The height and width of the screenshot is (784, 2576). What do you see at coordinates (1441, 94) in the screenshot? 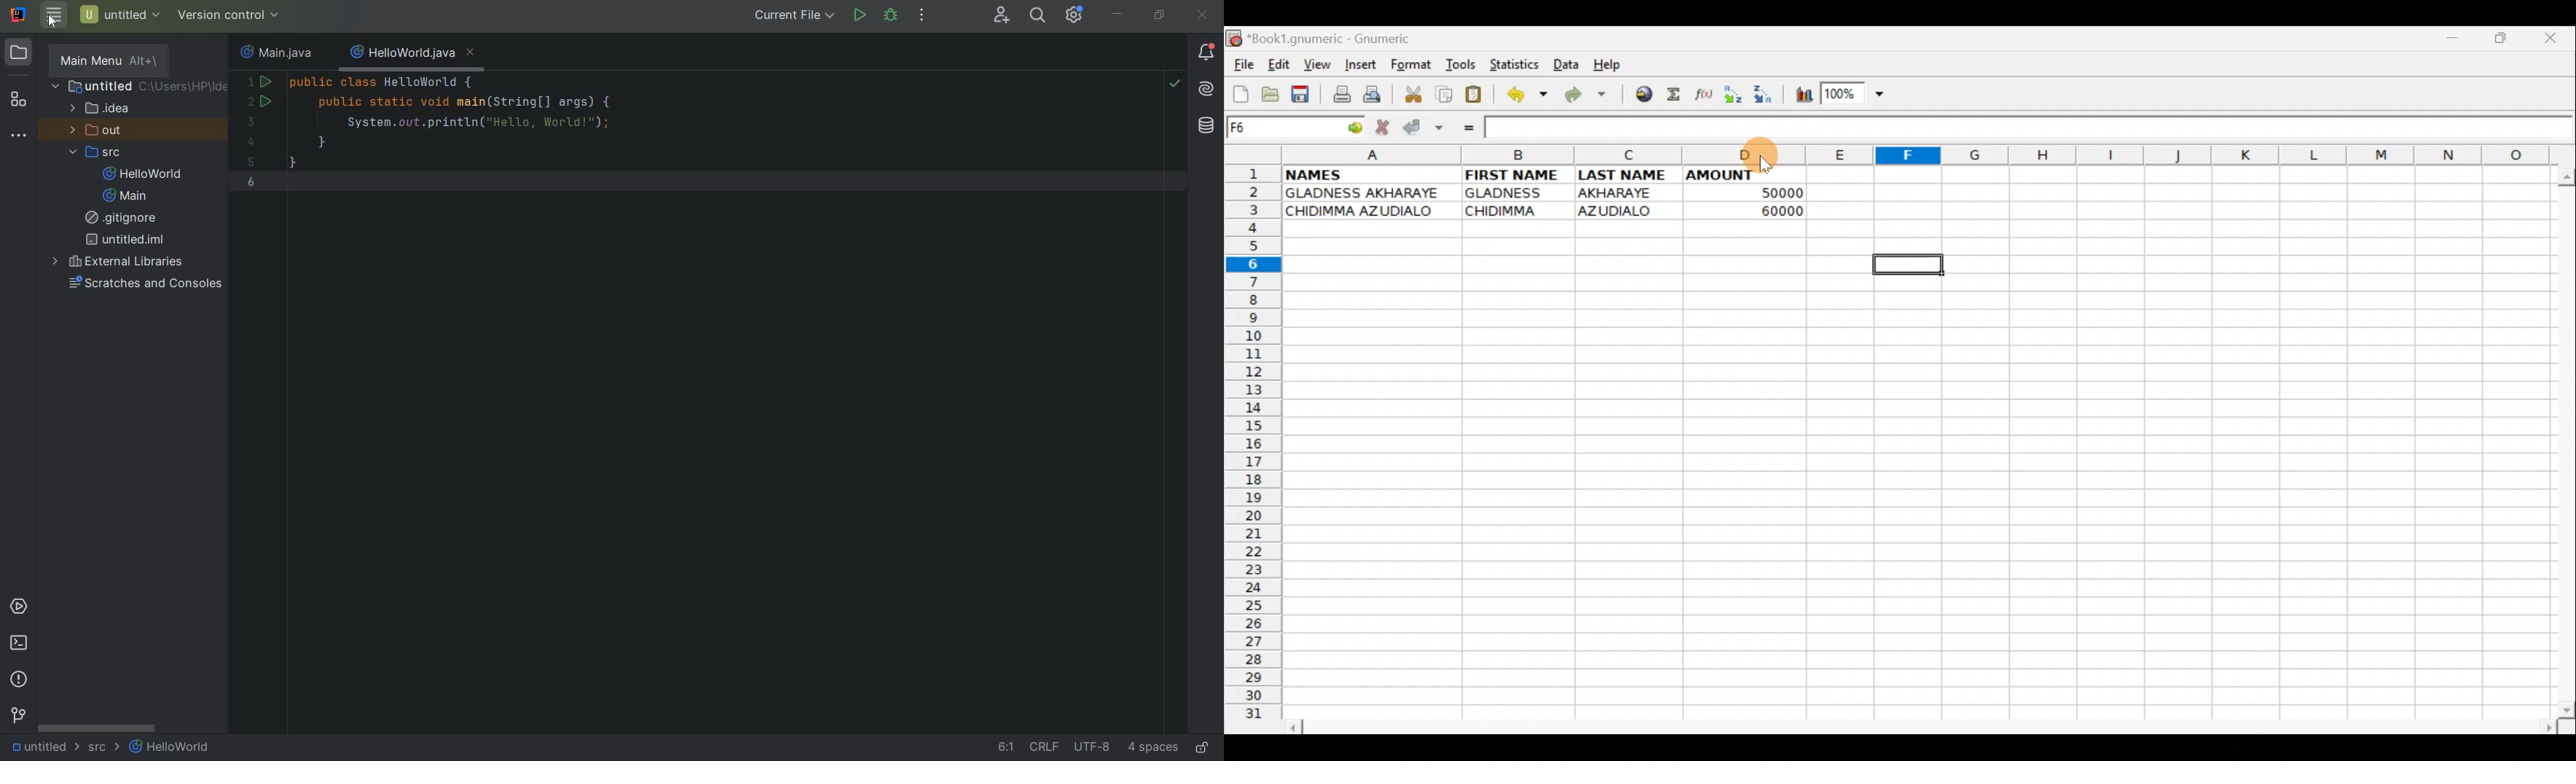
I see `Copy selection` at bounding box center [1441, 94].